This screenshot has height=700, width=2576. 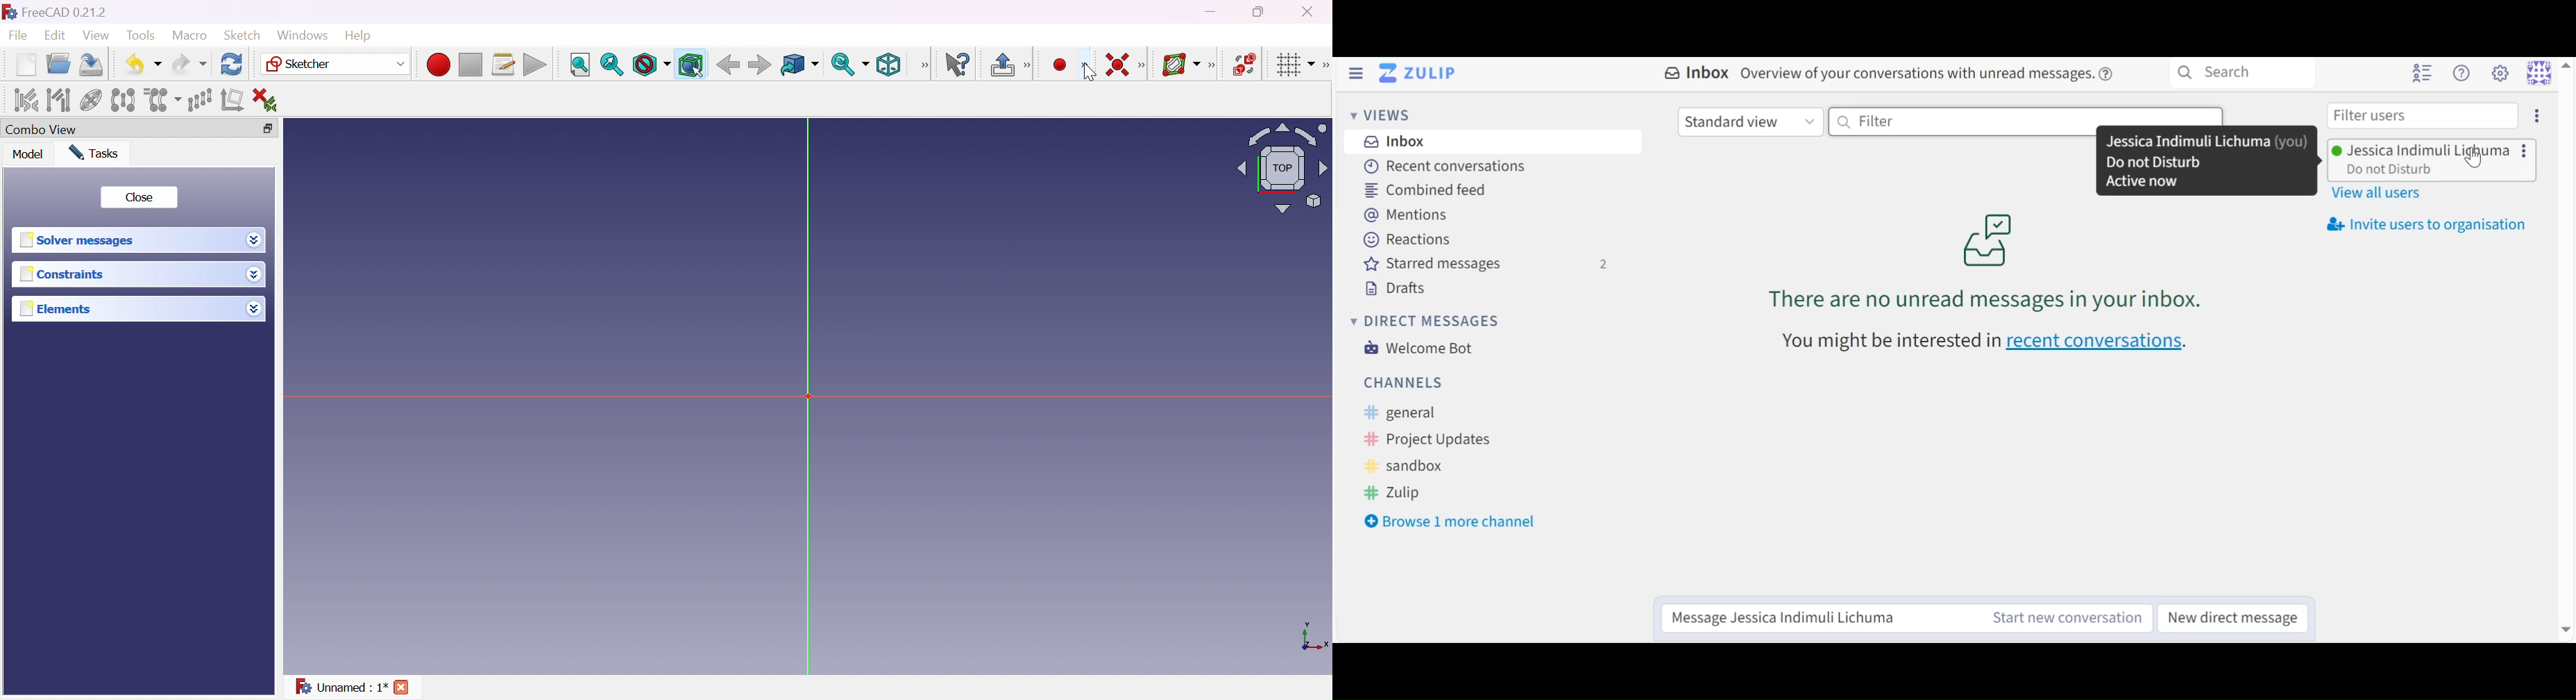 I want to click on Filter by text, so click(x=2025, y=119).